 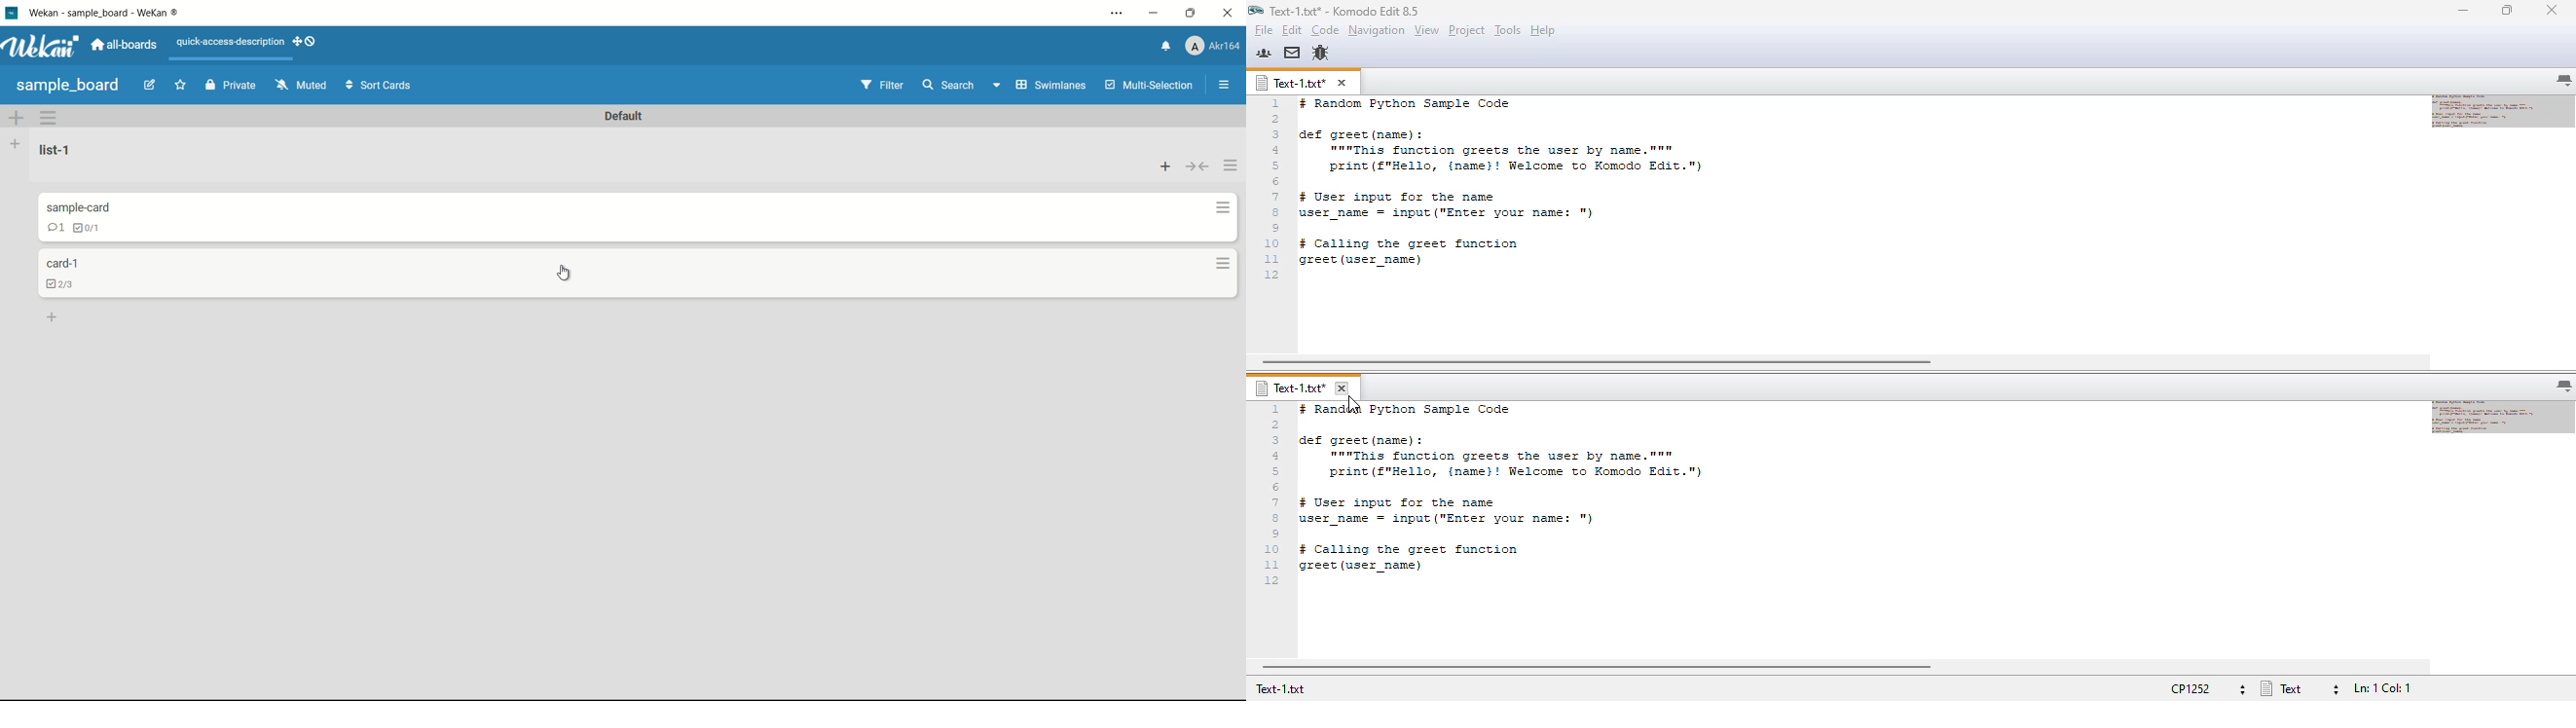 I want to click on minimize, so click(x=1155, y=13).